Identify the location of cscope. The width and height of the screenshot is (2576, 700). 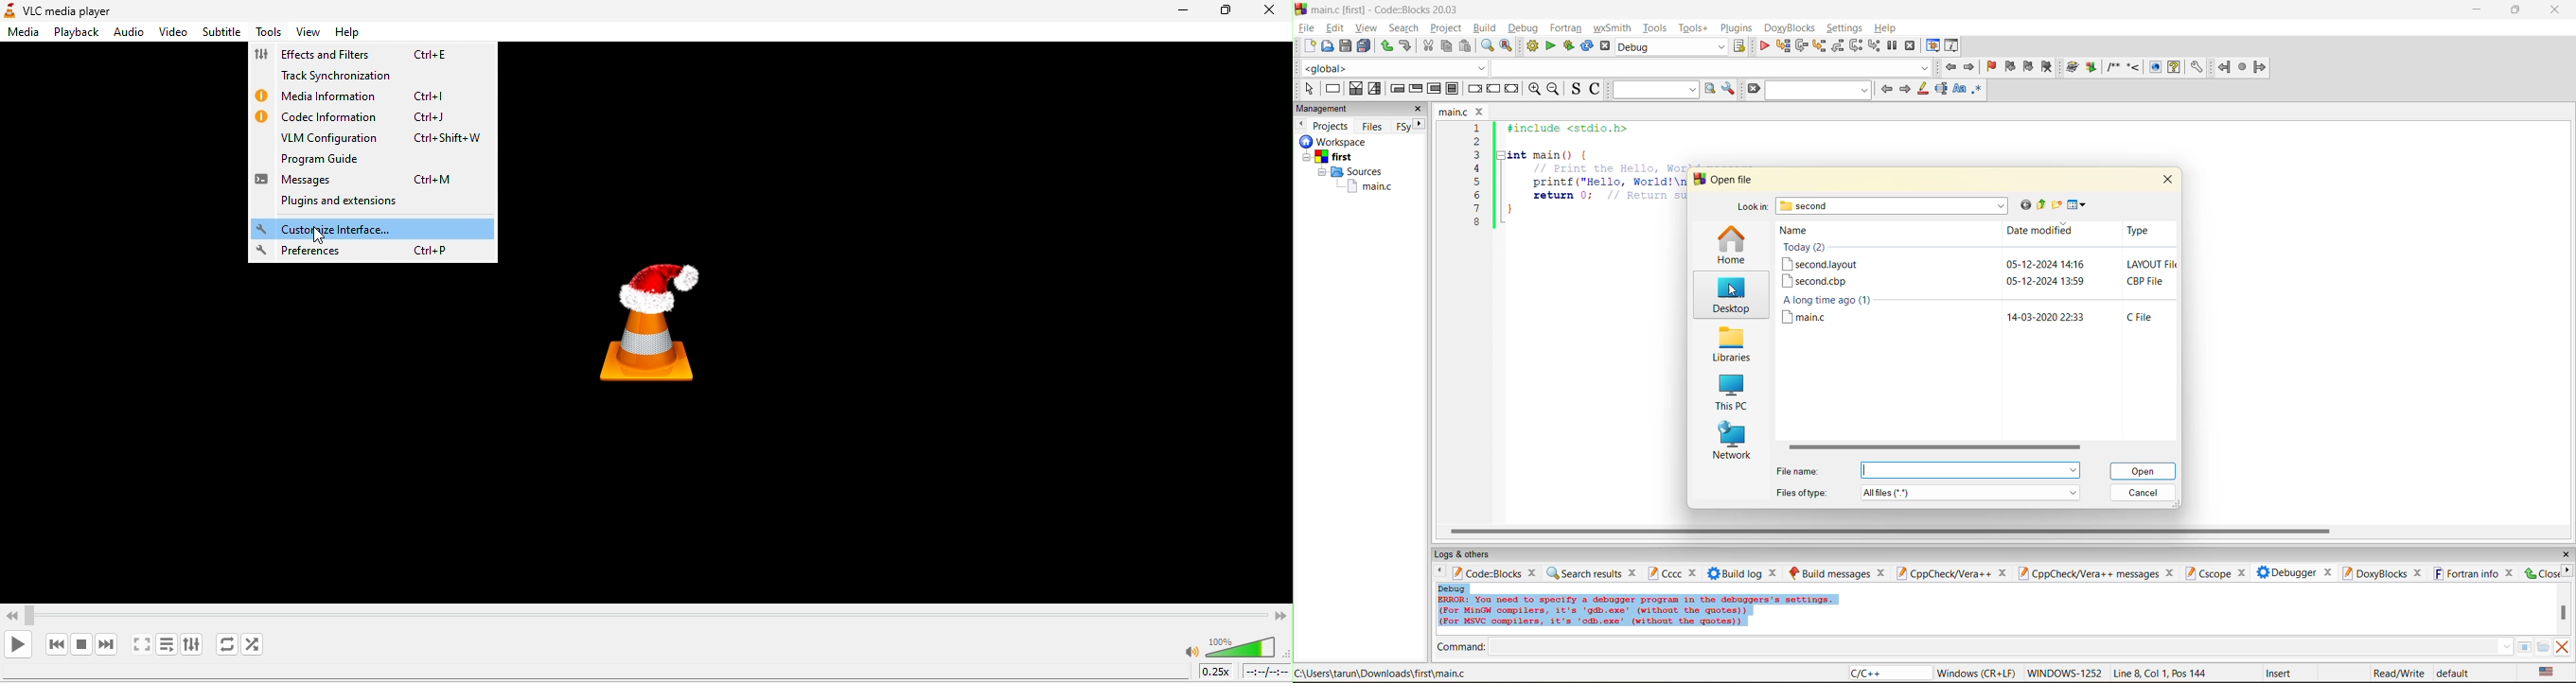
(2207, 572).